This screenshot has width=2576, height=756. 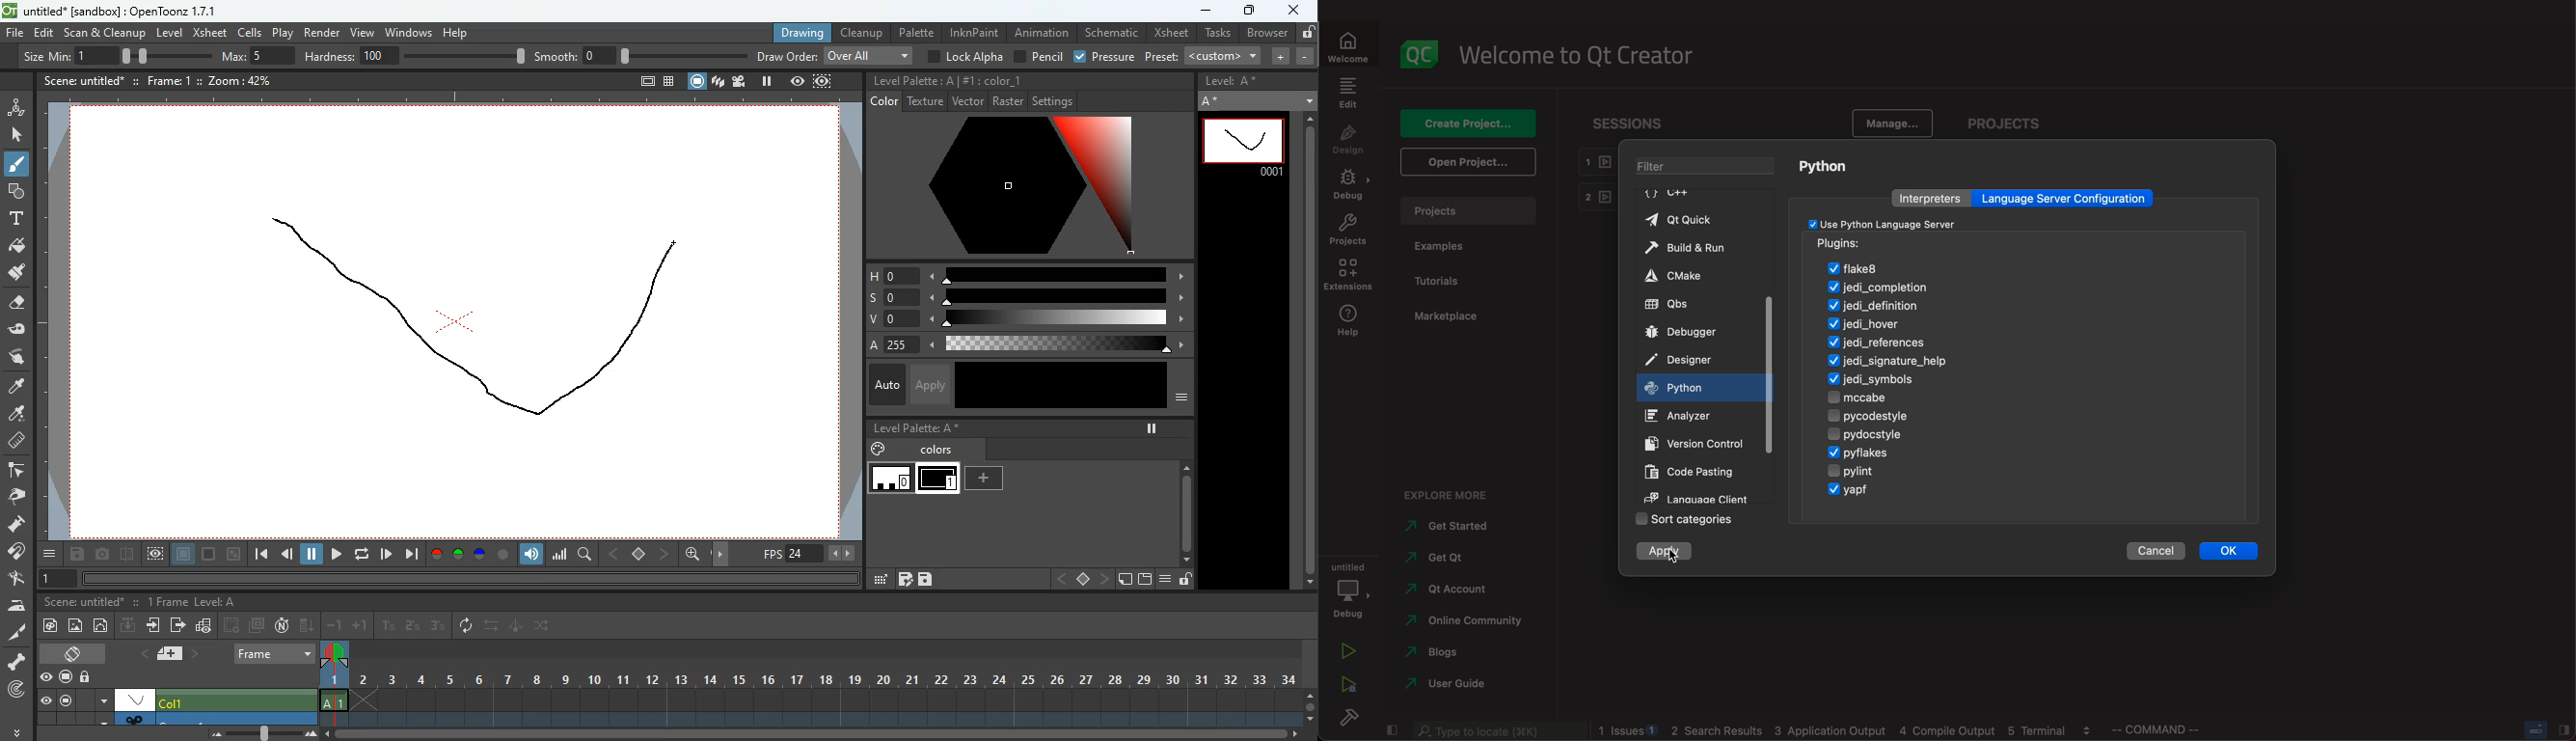 I want to click on edit save file, so click(x=905, y=579).